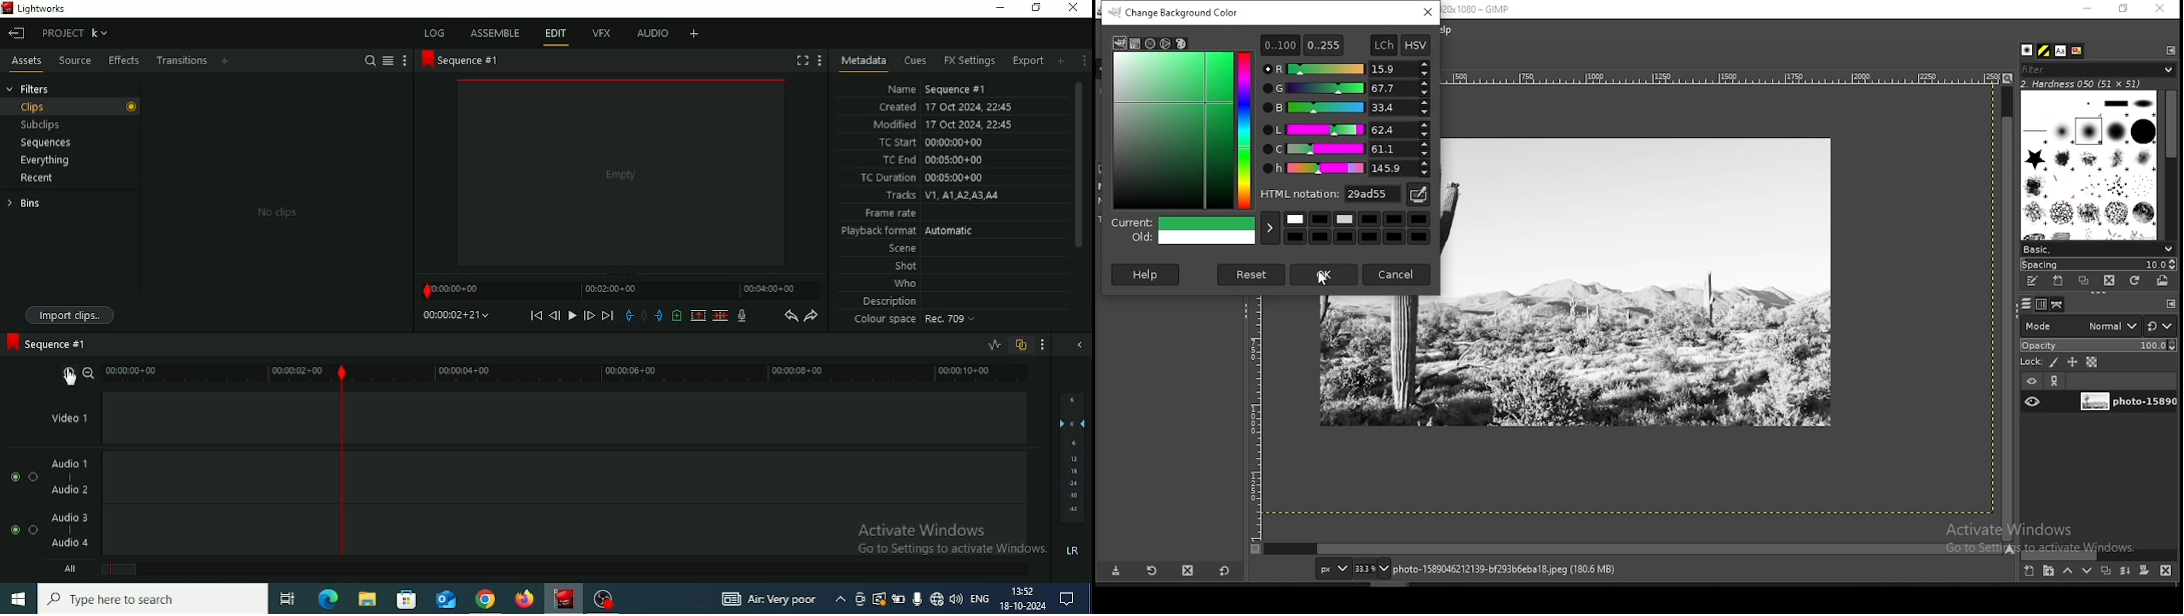  What do you see at coordinates (27, 60) in the screenshot?
I see `Assets` at bounding box center [27, 60].